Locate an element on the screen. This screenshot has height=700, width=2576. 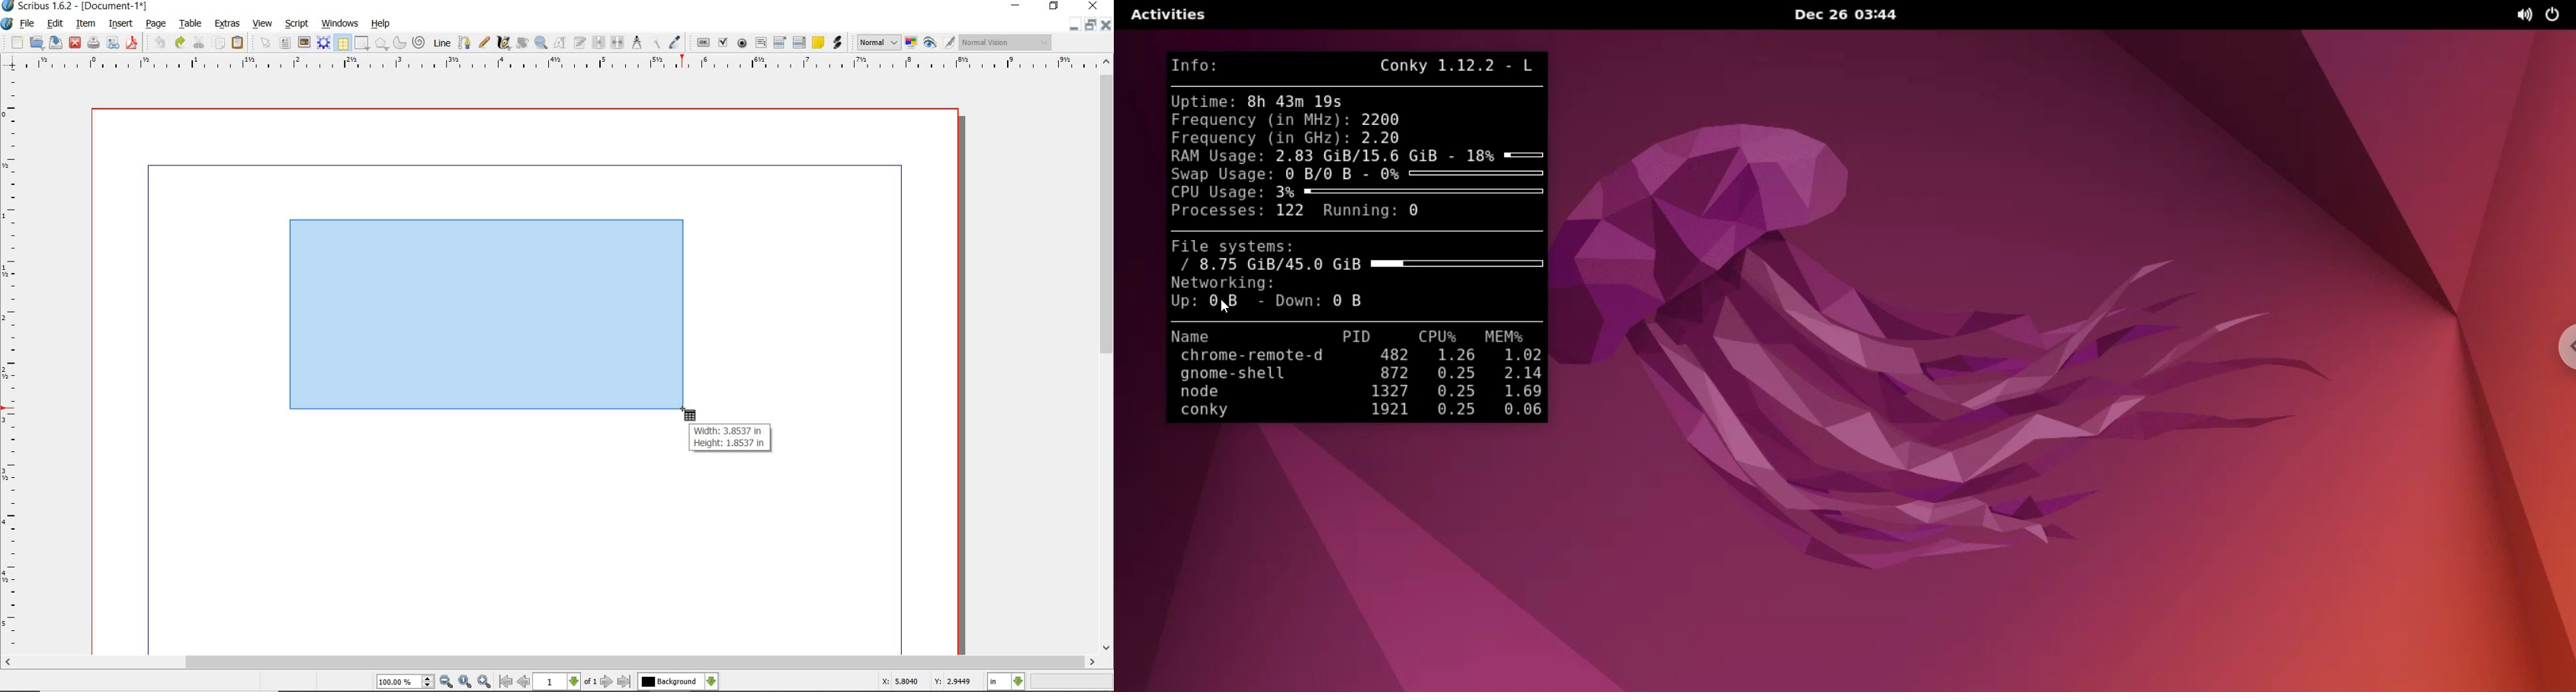
unlink text frames is located at coordinates (619, 42).